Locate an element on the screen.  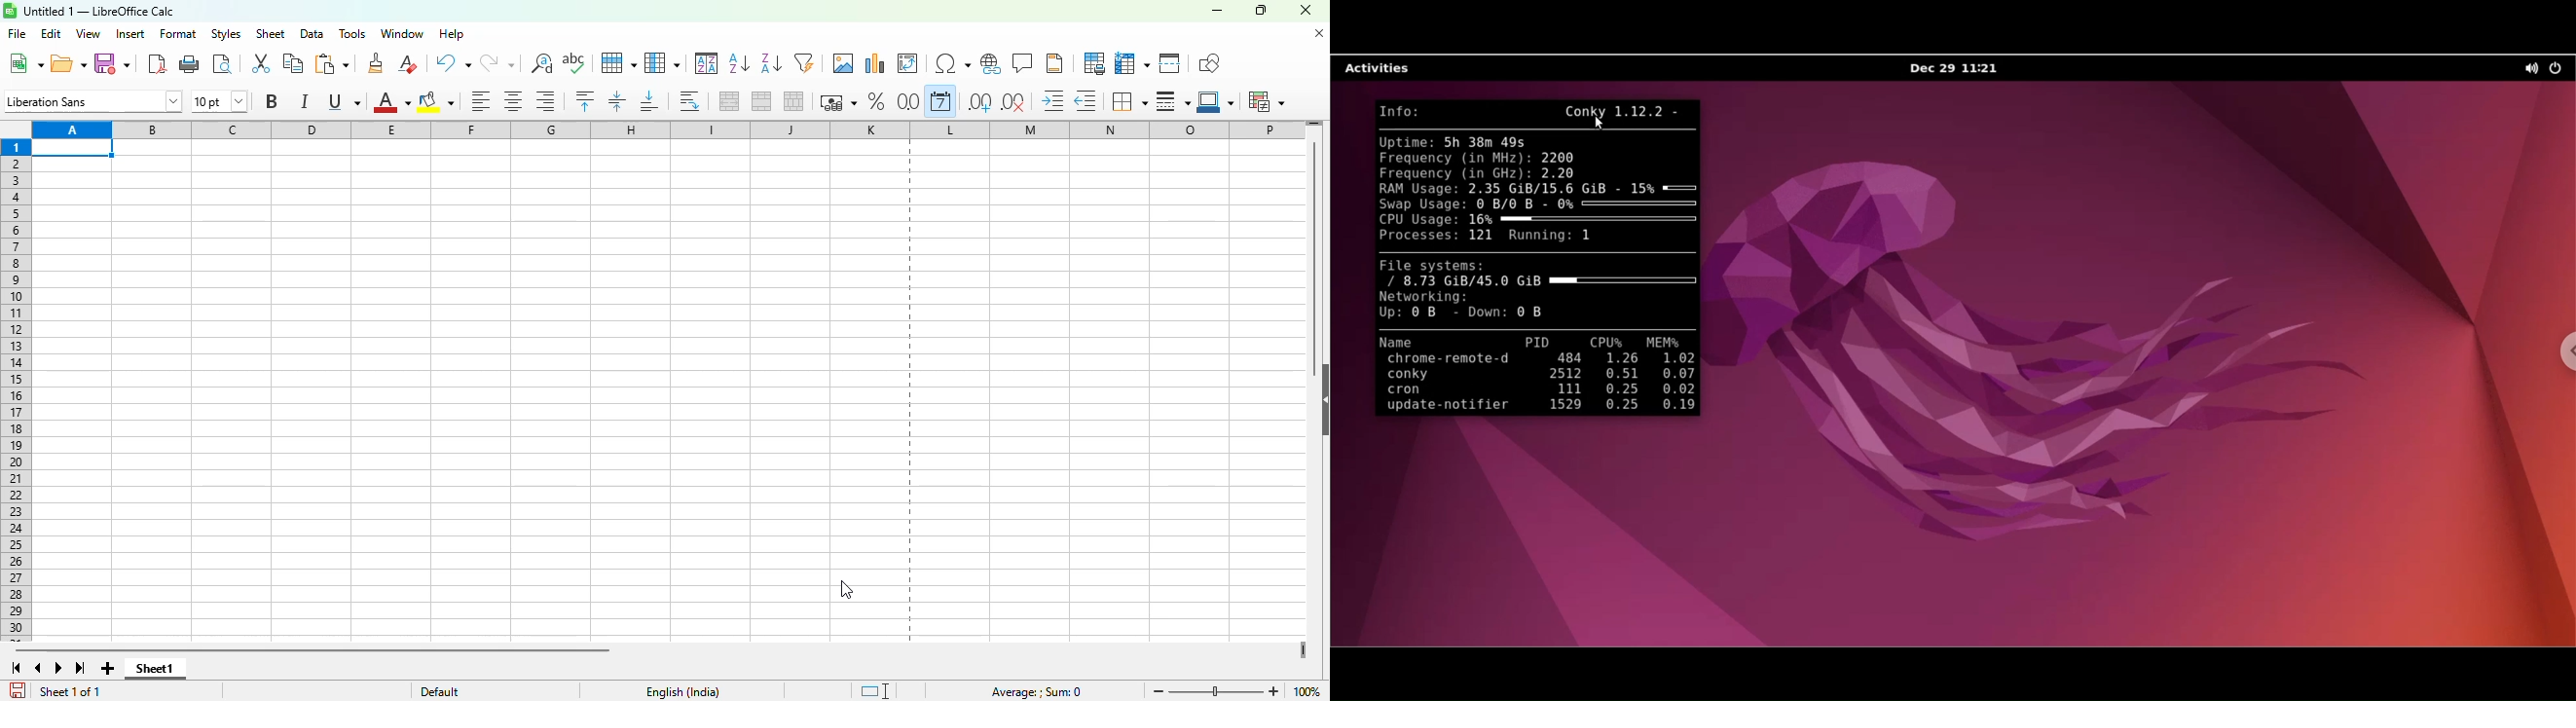
show is located at coordinates (1321, 398).